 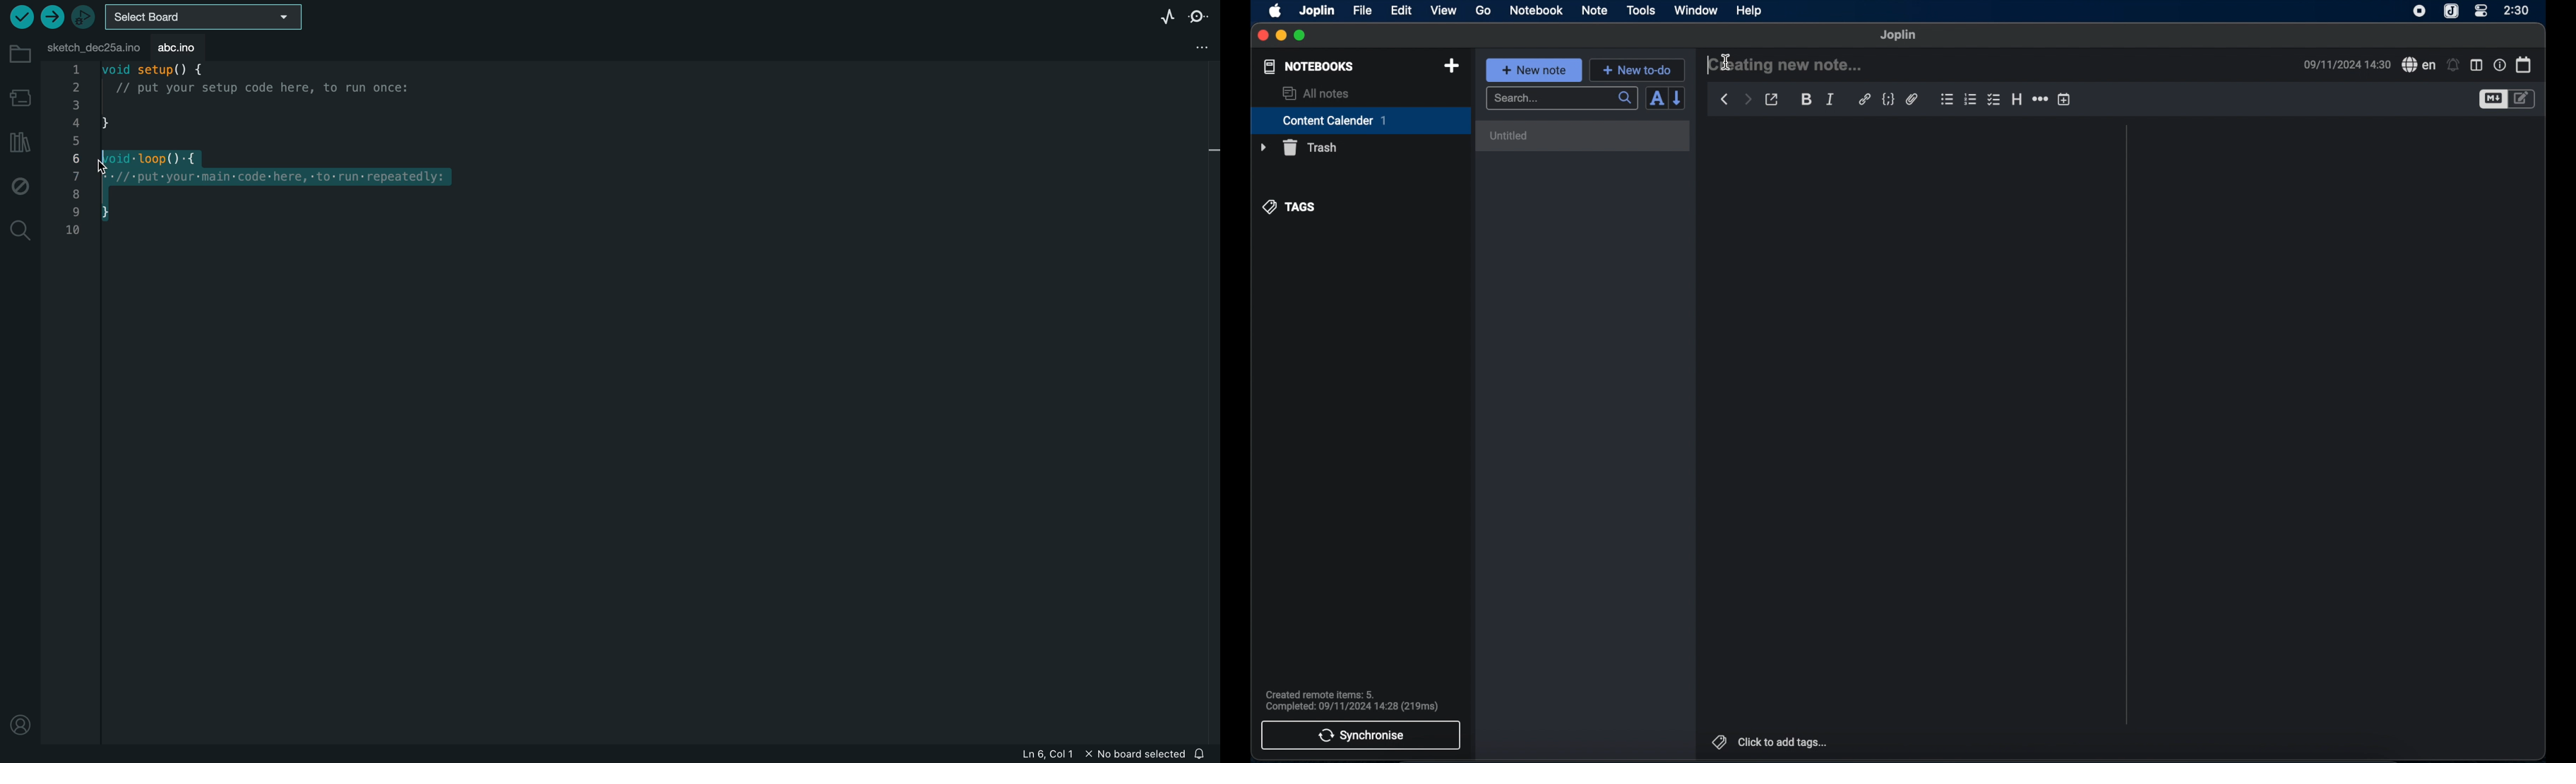 What do you see at coordinates (1202, 753) in the screenshot?
I see `notification` at bounding box center [1202, 753].